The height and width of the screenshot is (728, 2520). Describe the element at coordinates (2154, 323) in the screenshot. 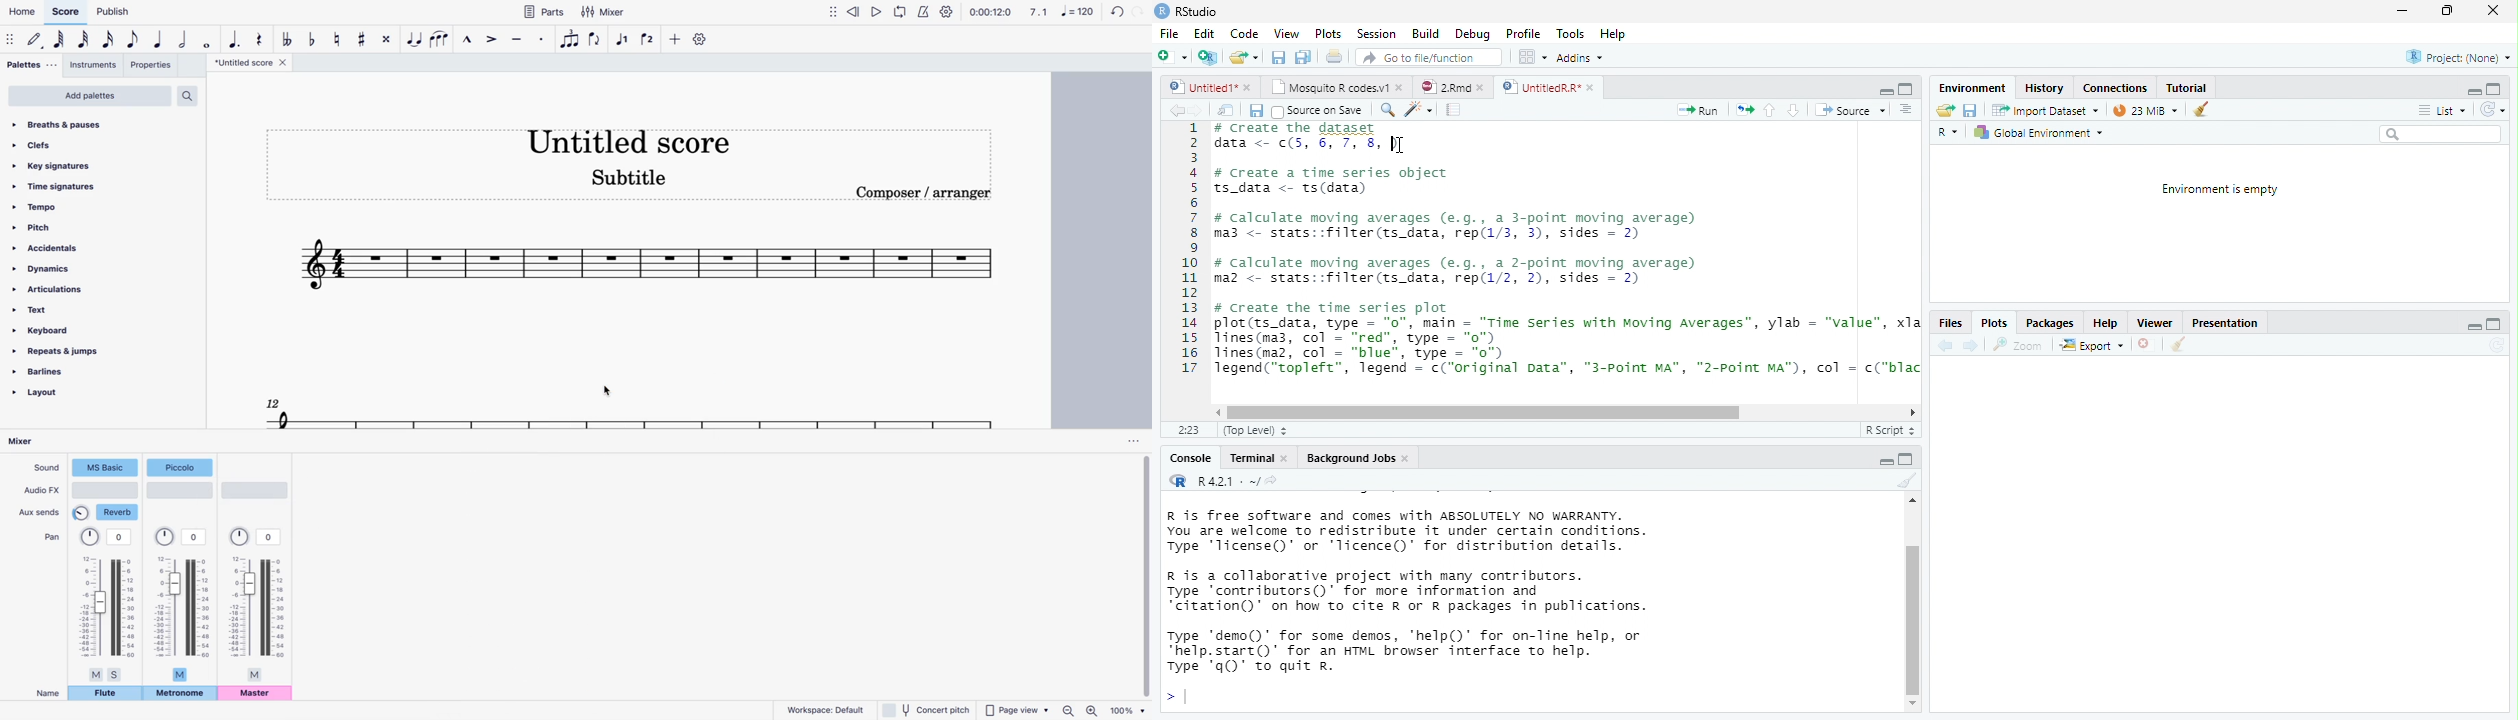

I see `Viewer` at that location.